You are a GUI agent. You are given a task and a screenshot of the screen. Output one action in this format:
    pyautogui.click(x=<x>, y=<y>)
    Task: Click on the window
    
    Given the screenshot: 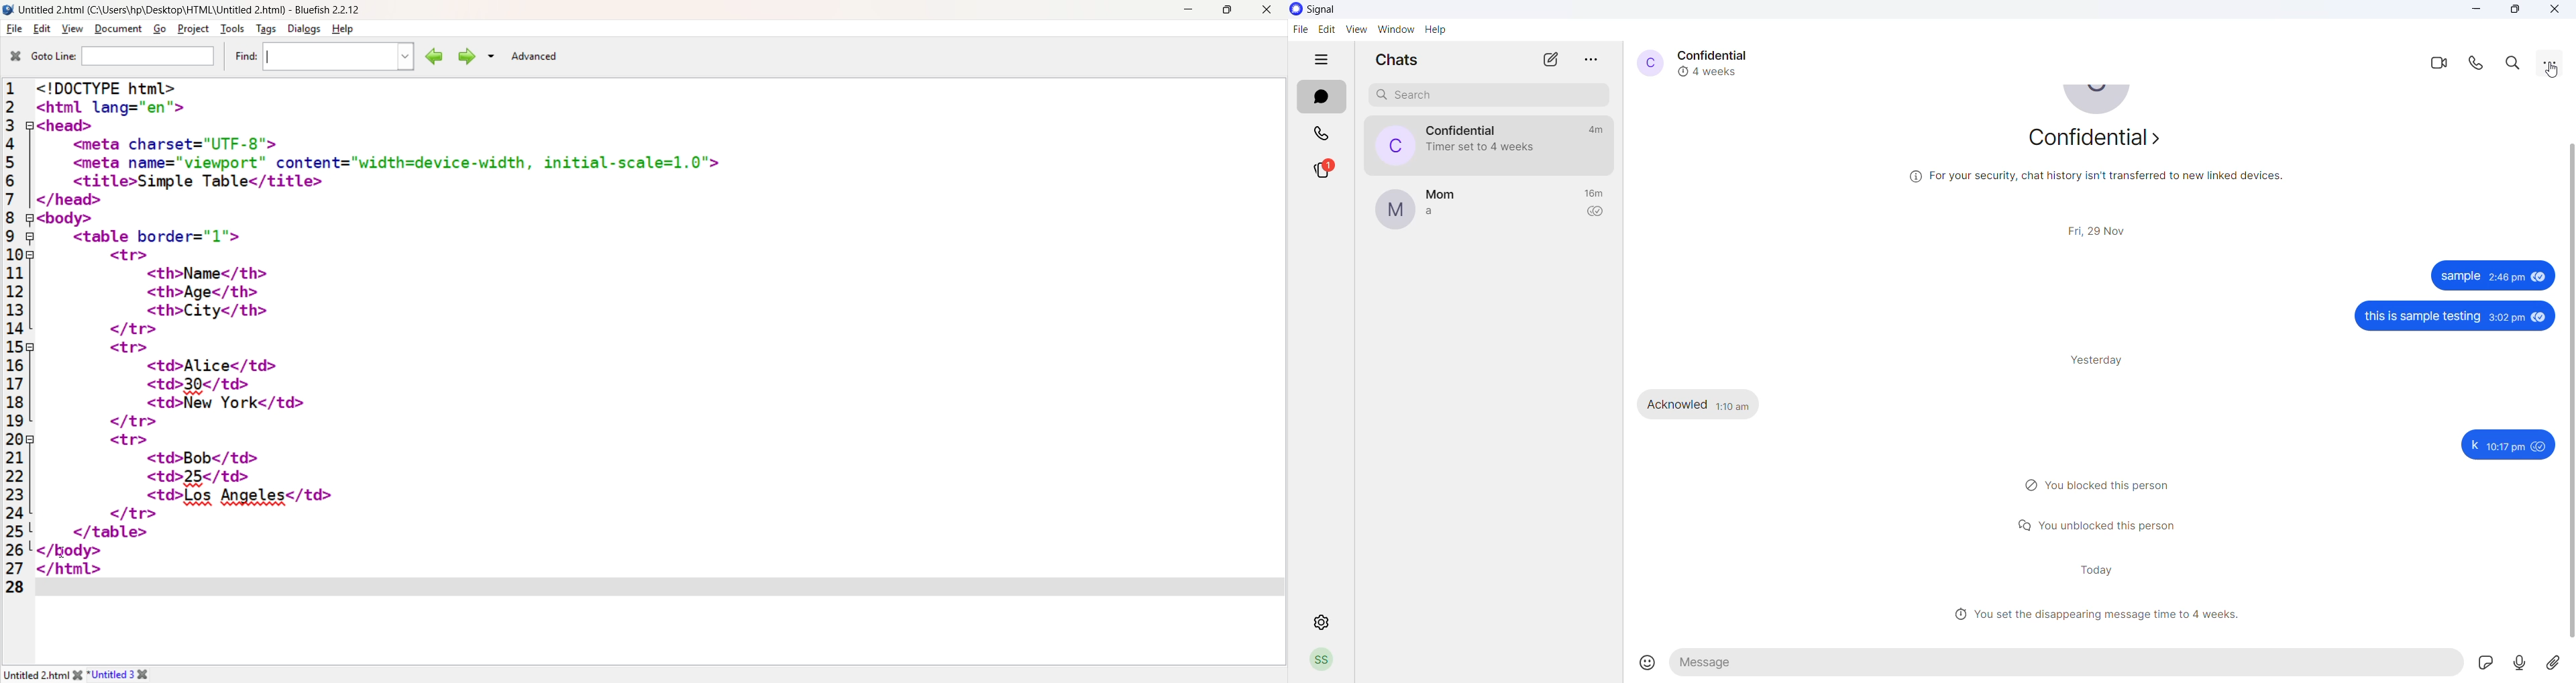 What is the action you would take?
    pyautogui.click(x=1398, y=30)
    